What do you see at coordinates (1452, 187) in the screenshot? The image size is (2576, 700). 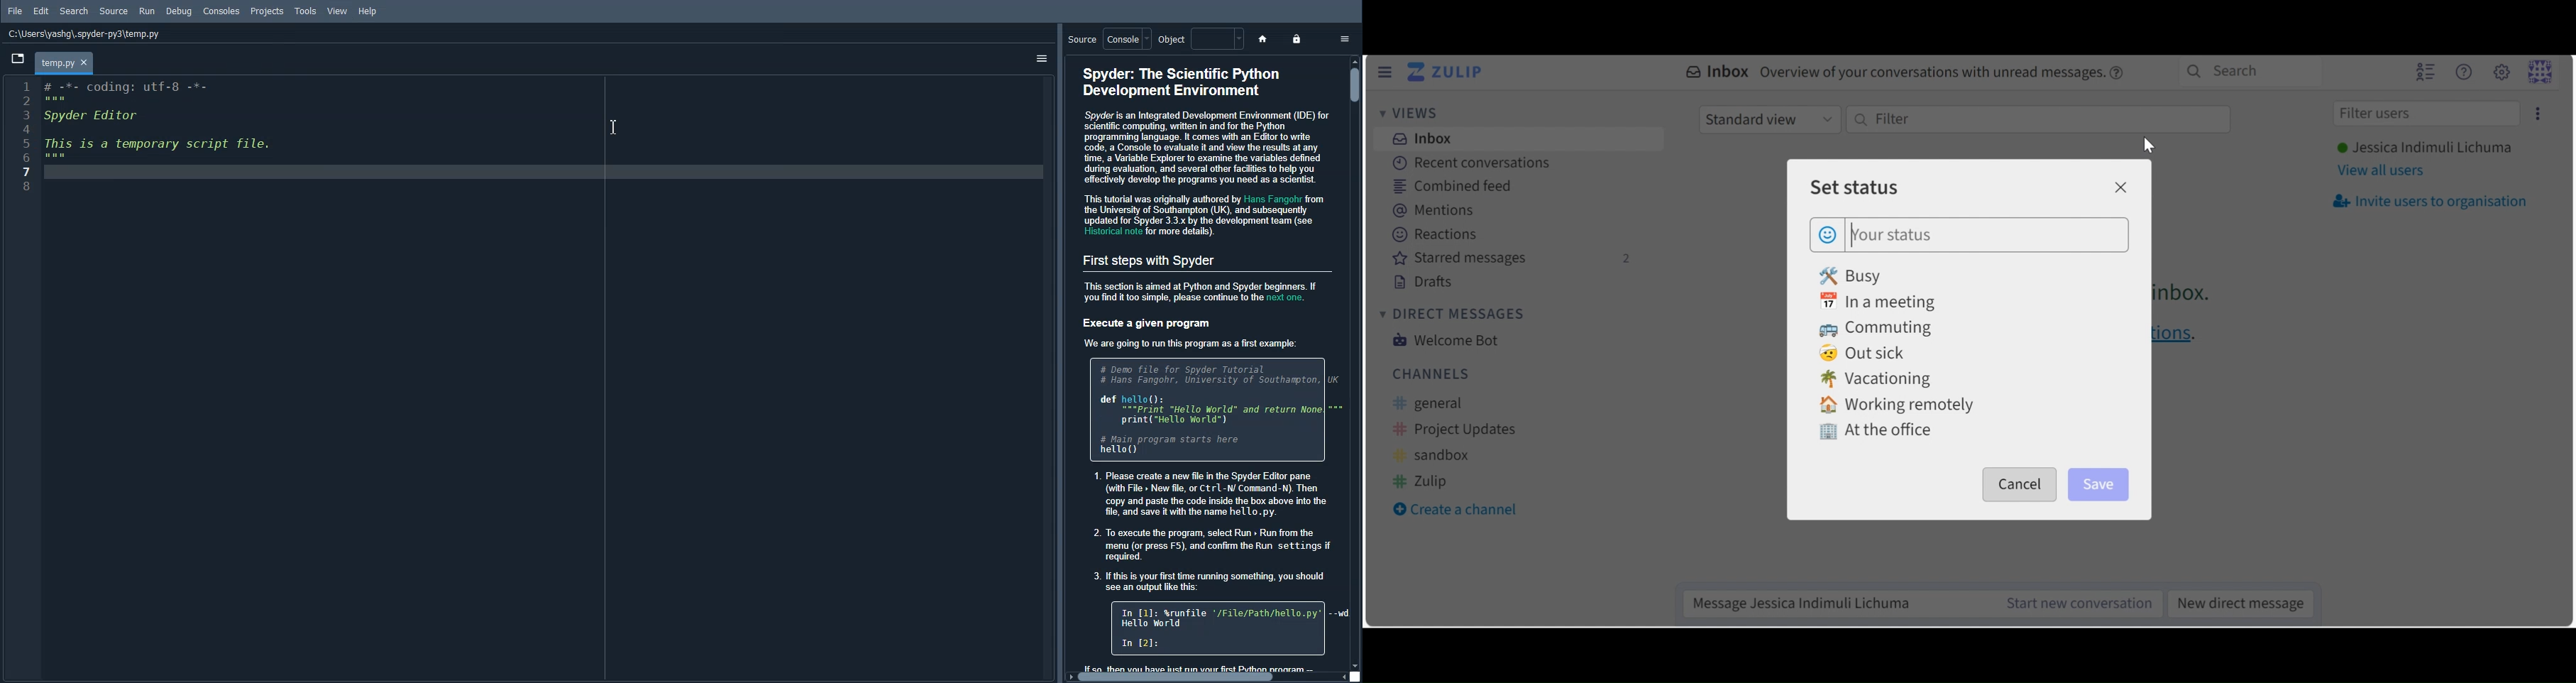 I see `Combined Feed` at bounding box center [1452, 187].